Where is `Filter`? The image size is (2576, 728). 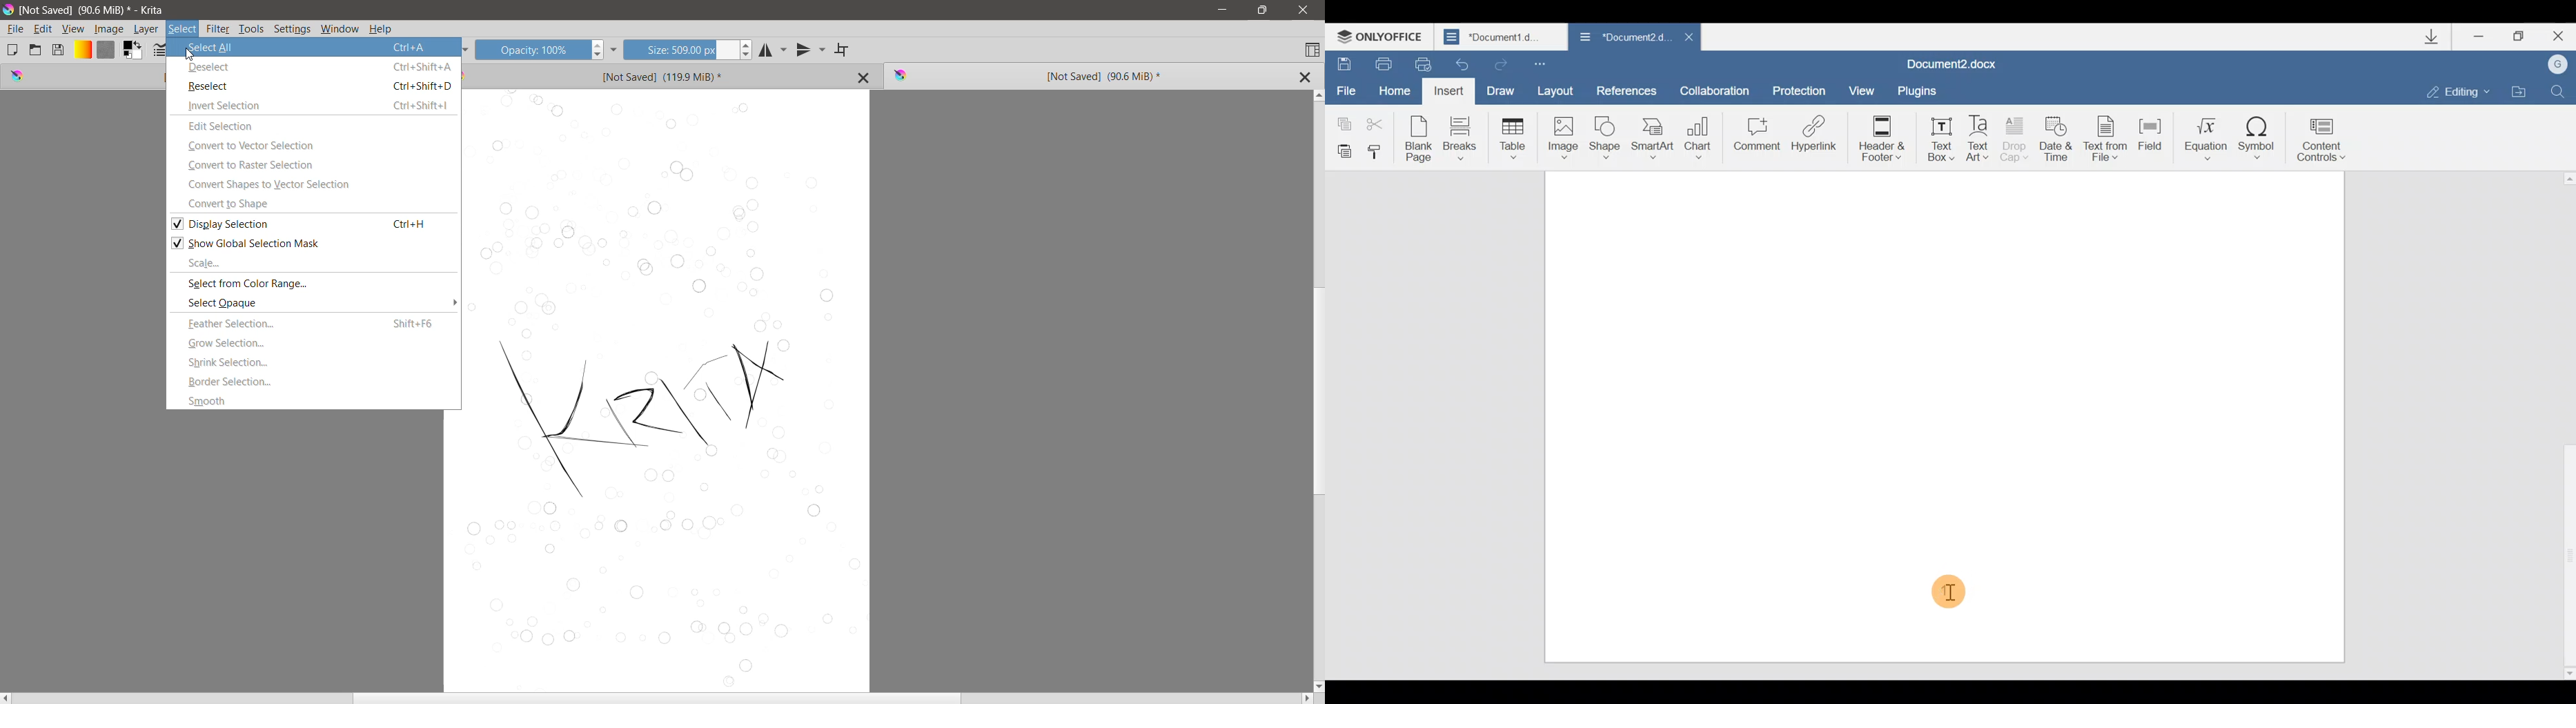 Filter is located at coordinates (218, 29).